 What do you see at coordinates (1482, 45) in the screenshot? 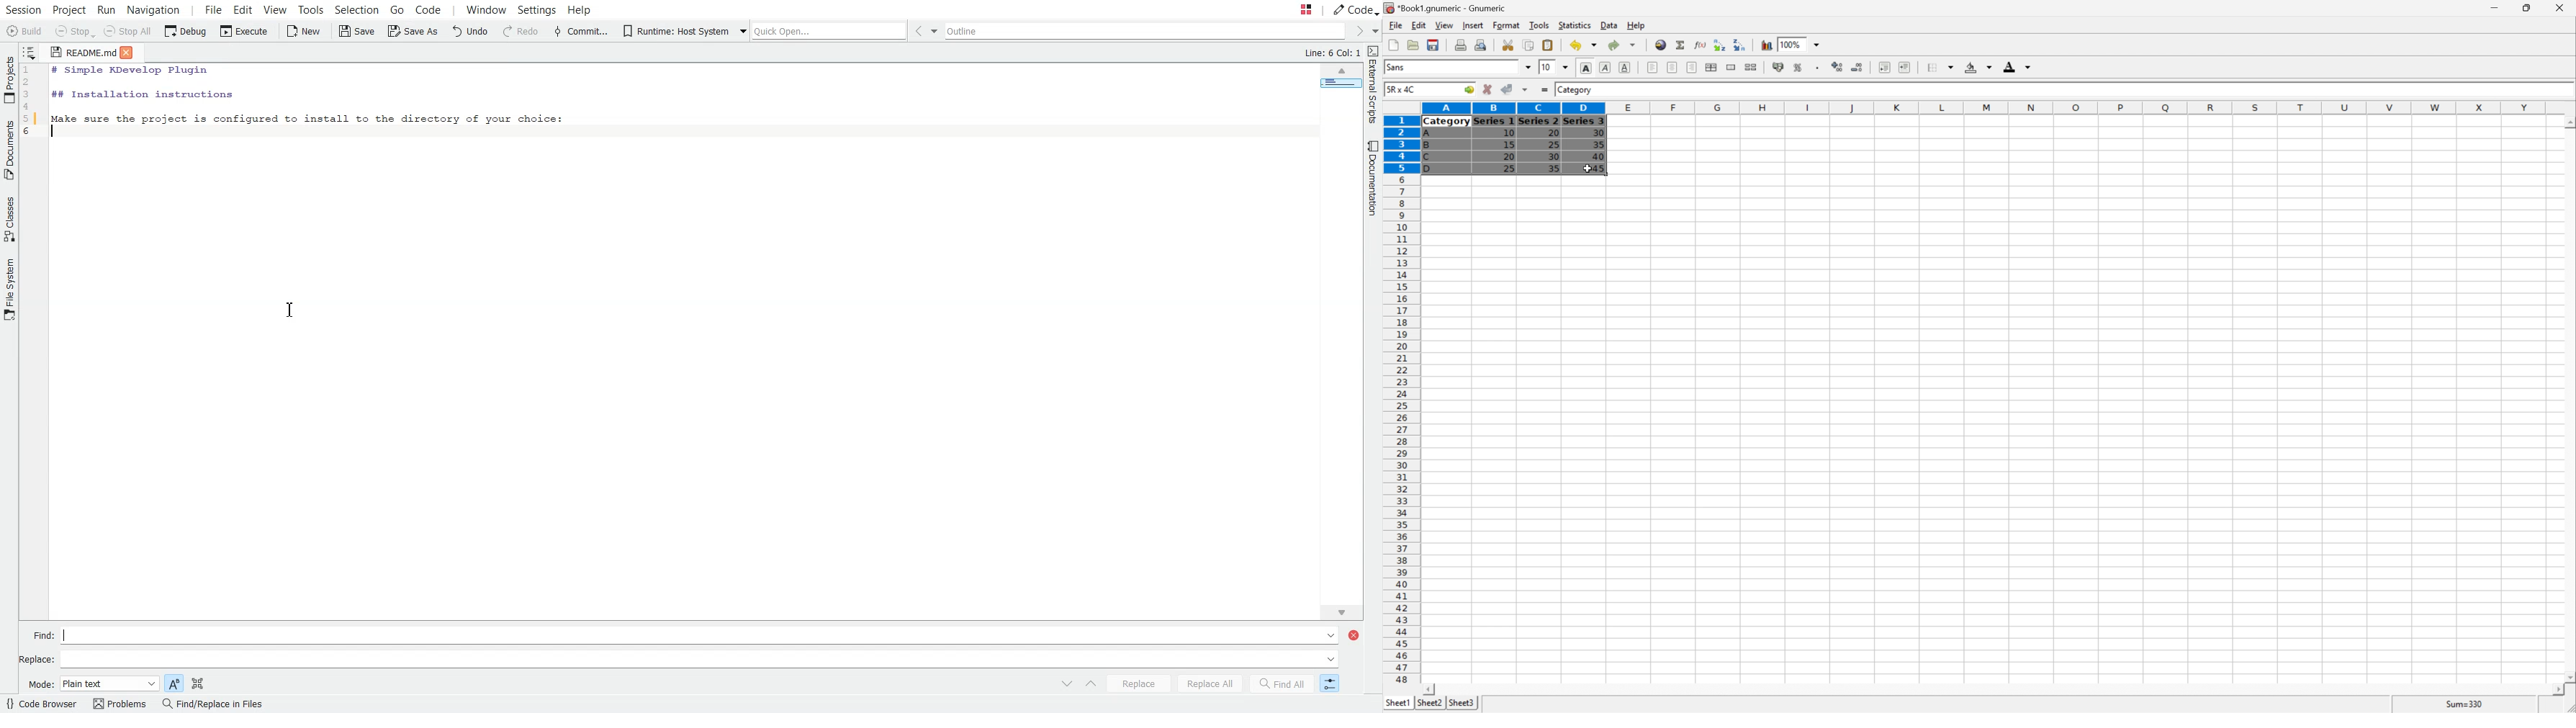
I see `Print preview` at bounding box center [1482, 45].